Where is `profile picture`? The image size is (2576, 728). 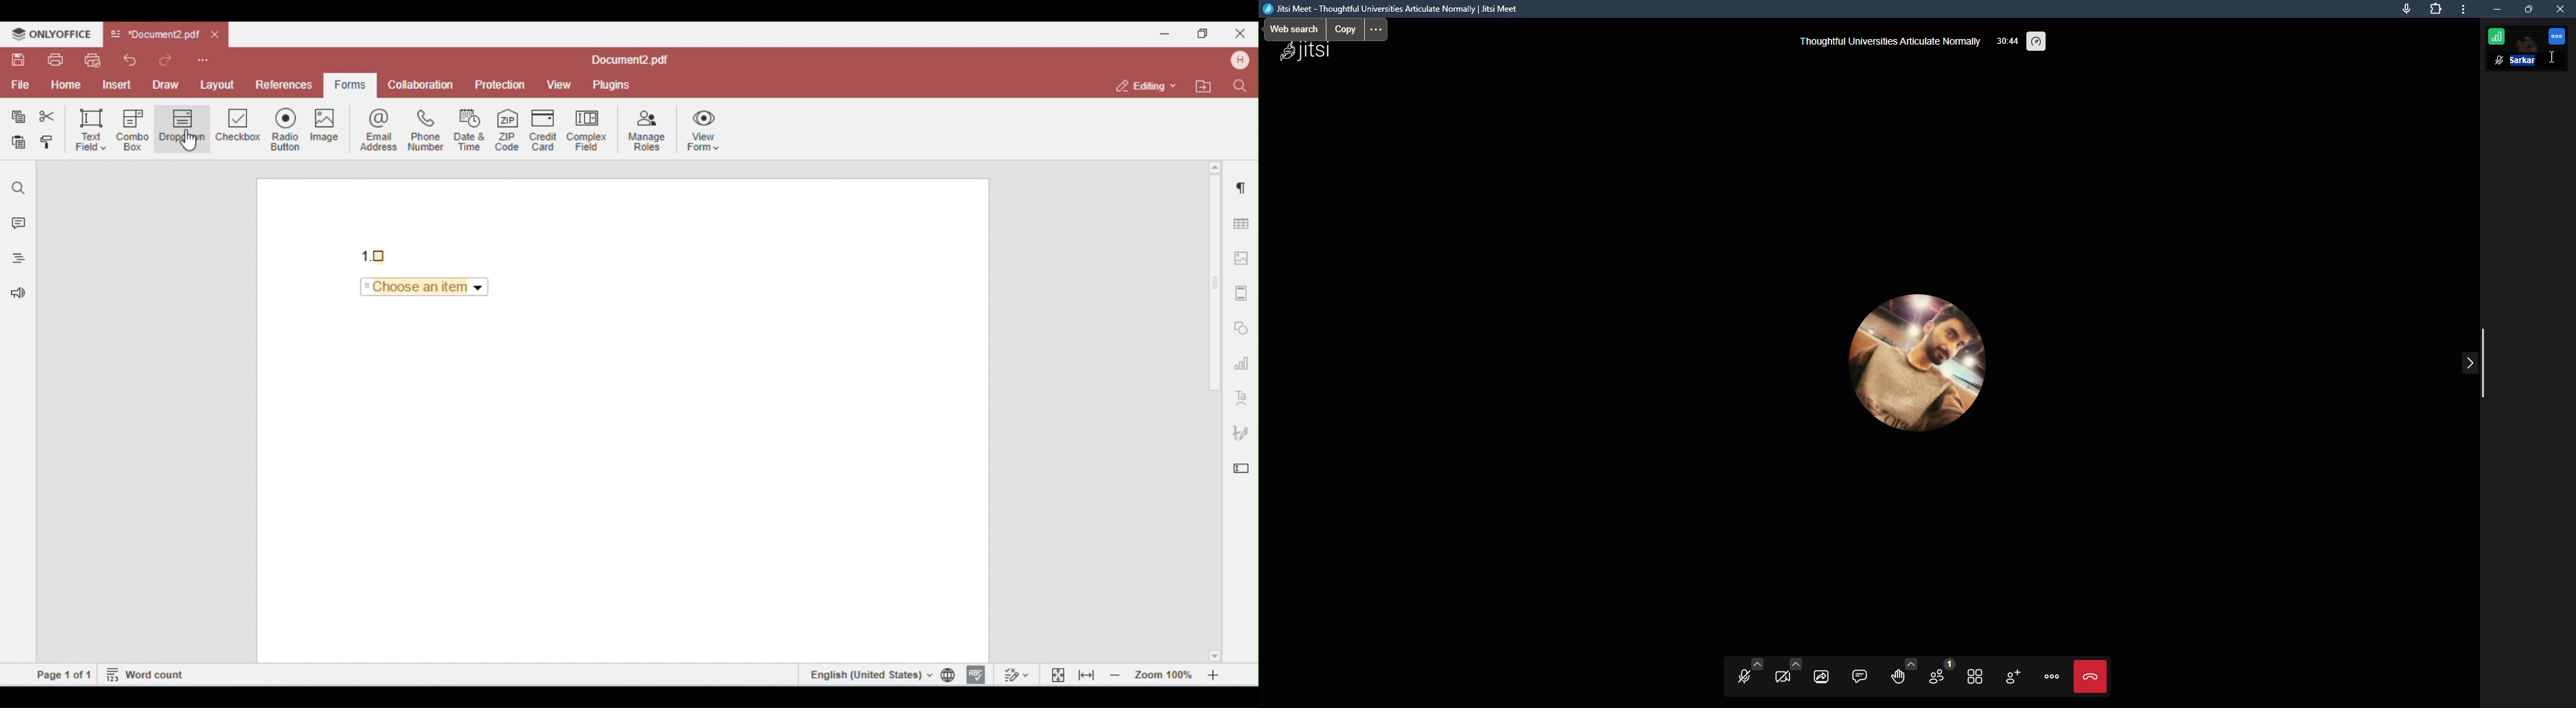
profile picture is located at coordinates (1926, 363).